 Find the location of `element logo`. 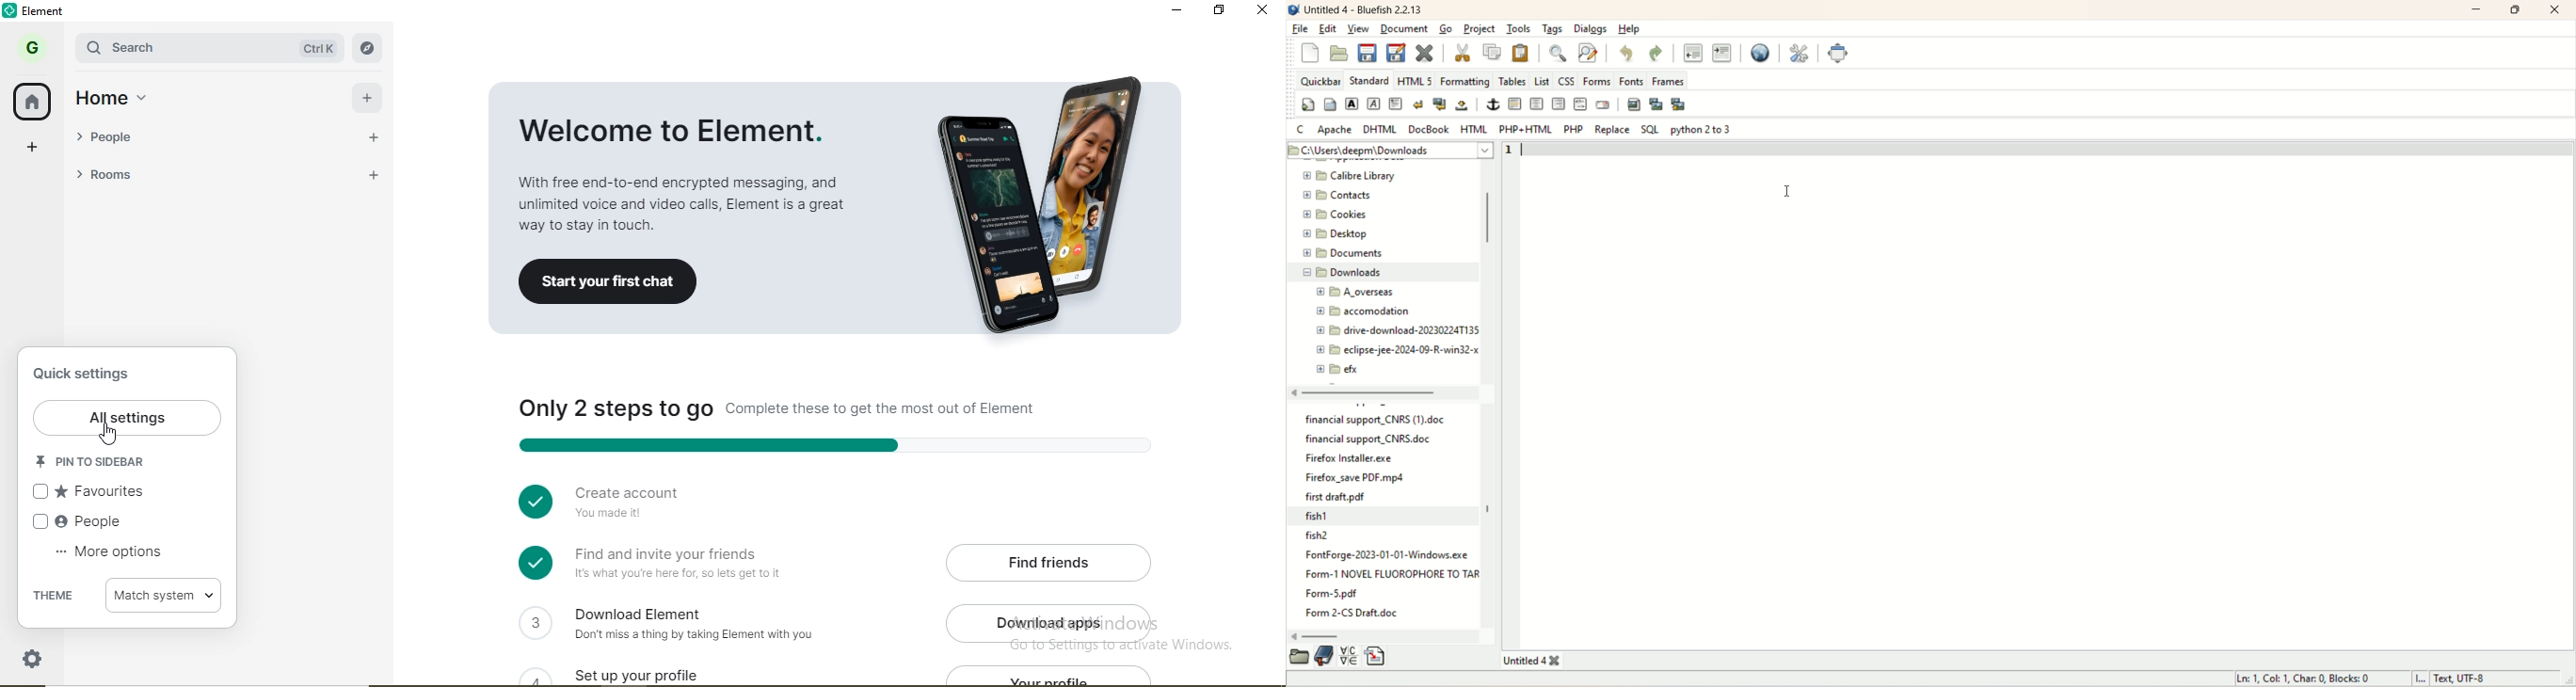

element logo is located at coordinates (12, 10).